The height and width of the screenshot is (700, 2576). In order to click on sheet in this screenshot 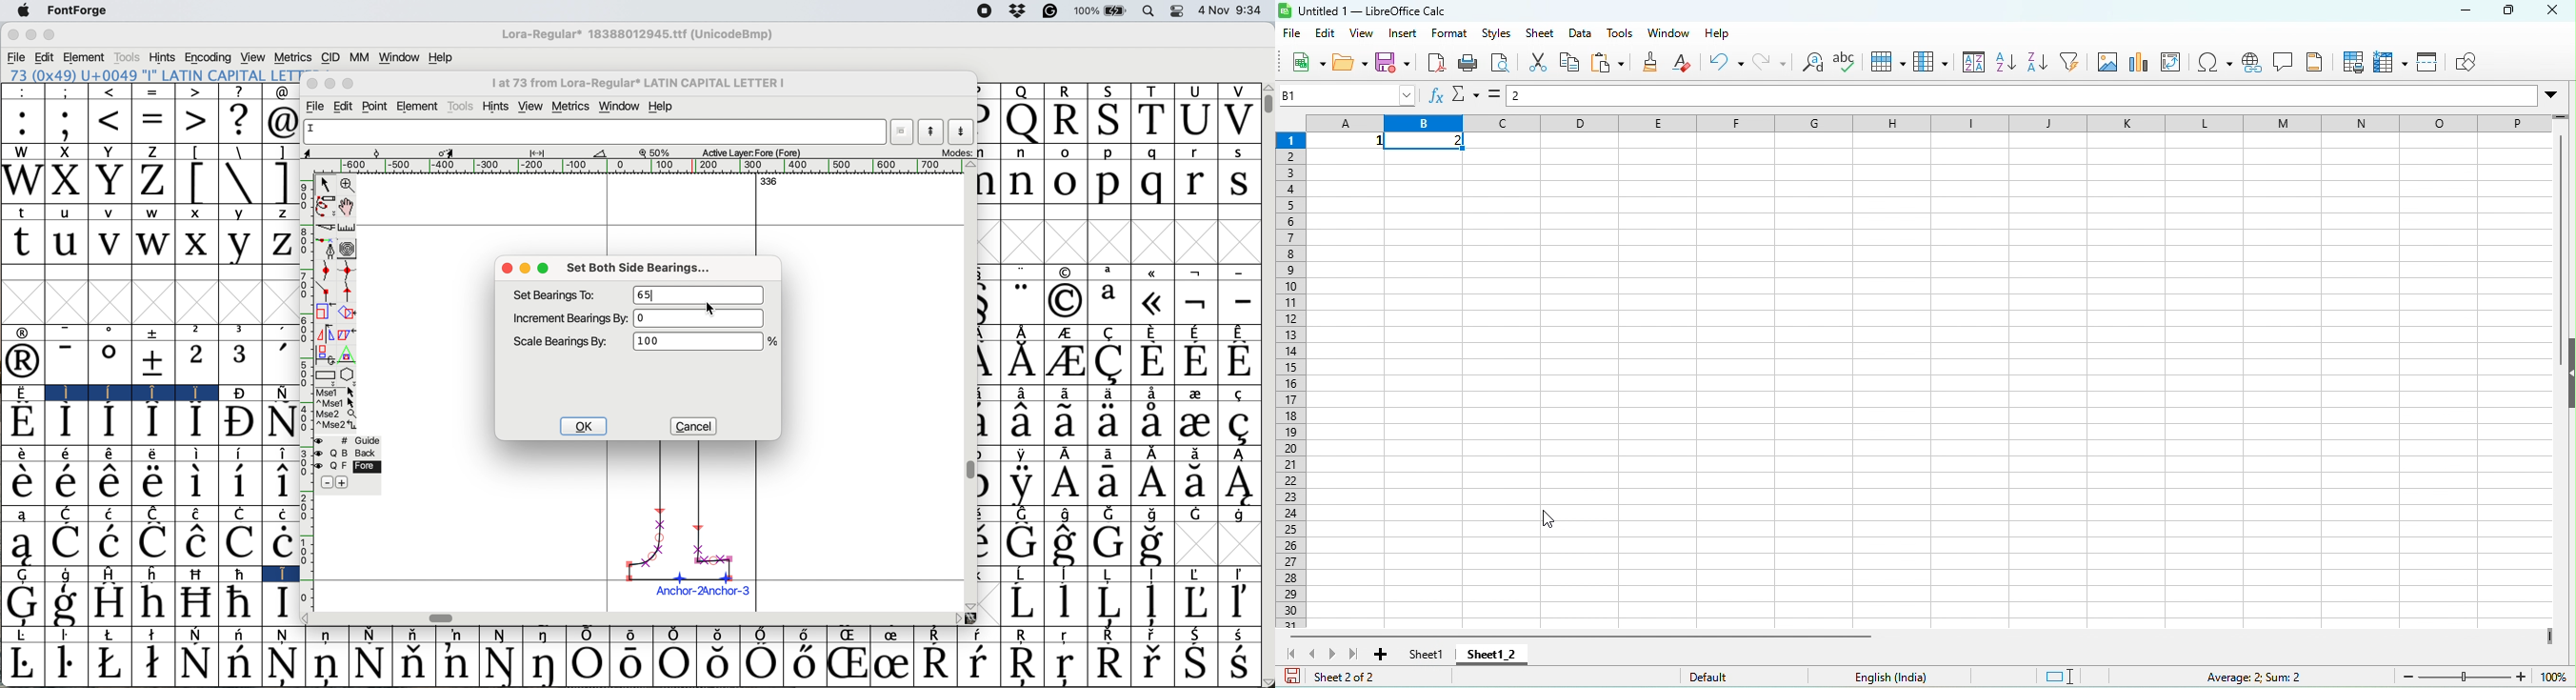, I will do `click(1538, 34)`.